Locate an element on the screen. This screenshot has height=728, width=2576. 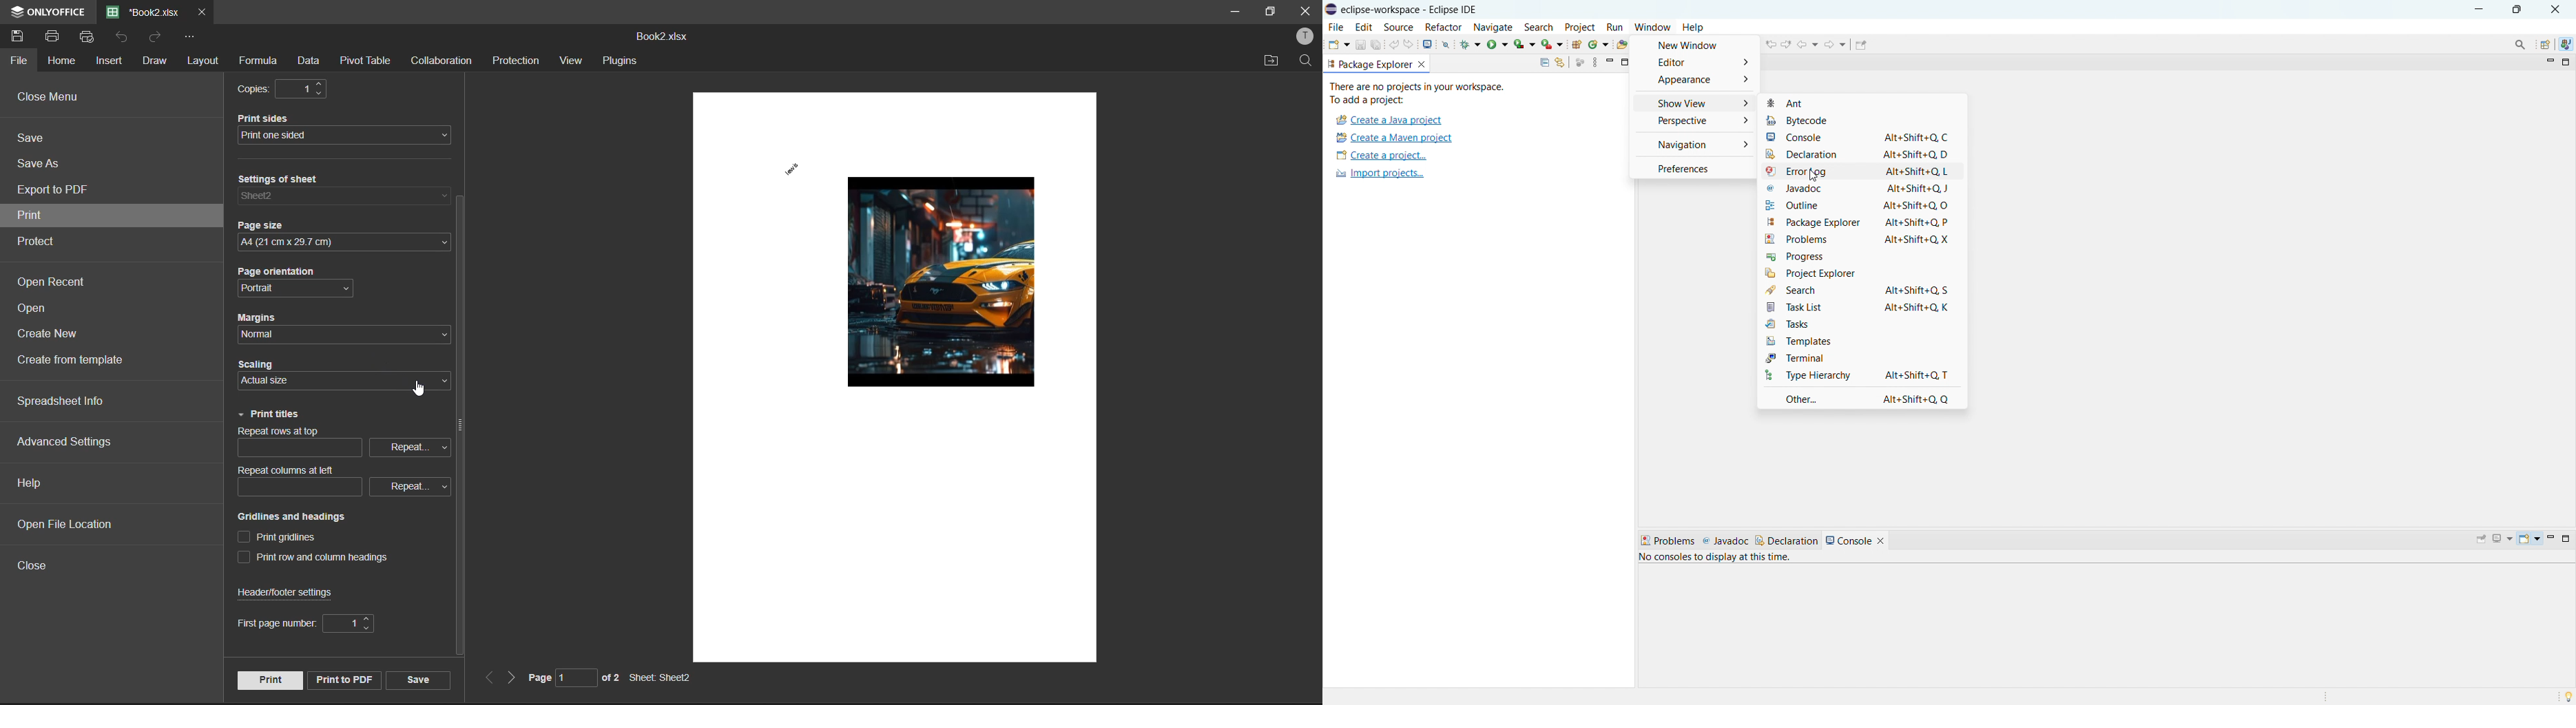
print row and column headings is located at coordinates (320, 559).